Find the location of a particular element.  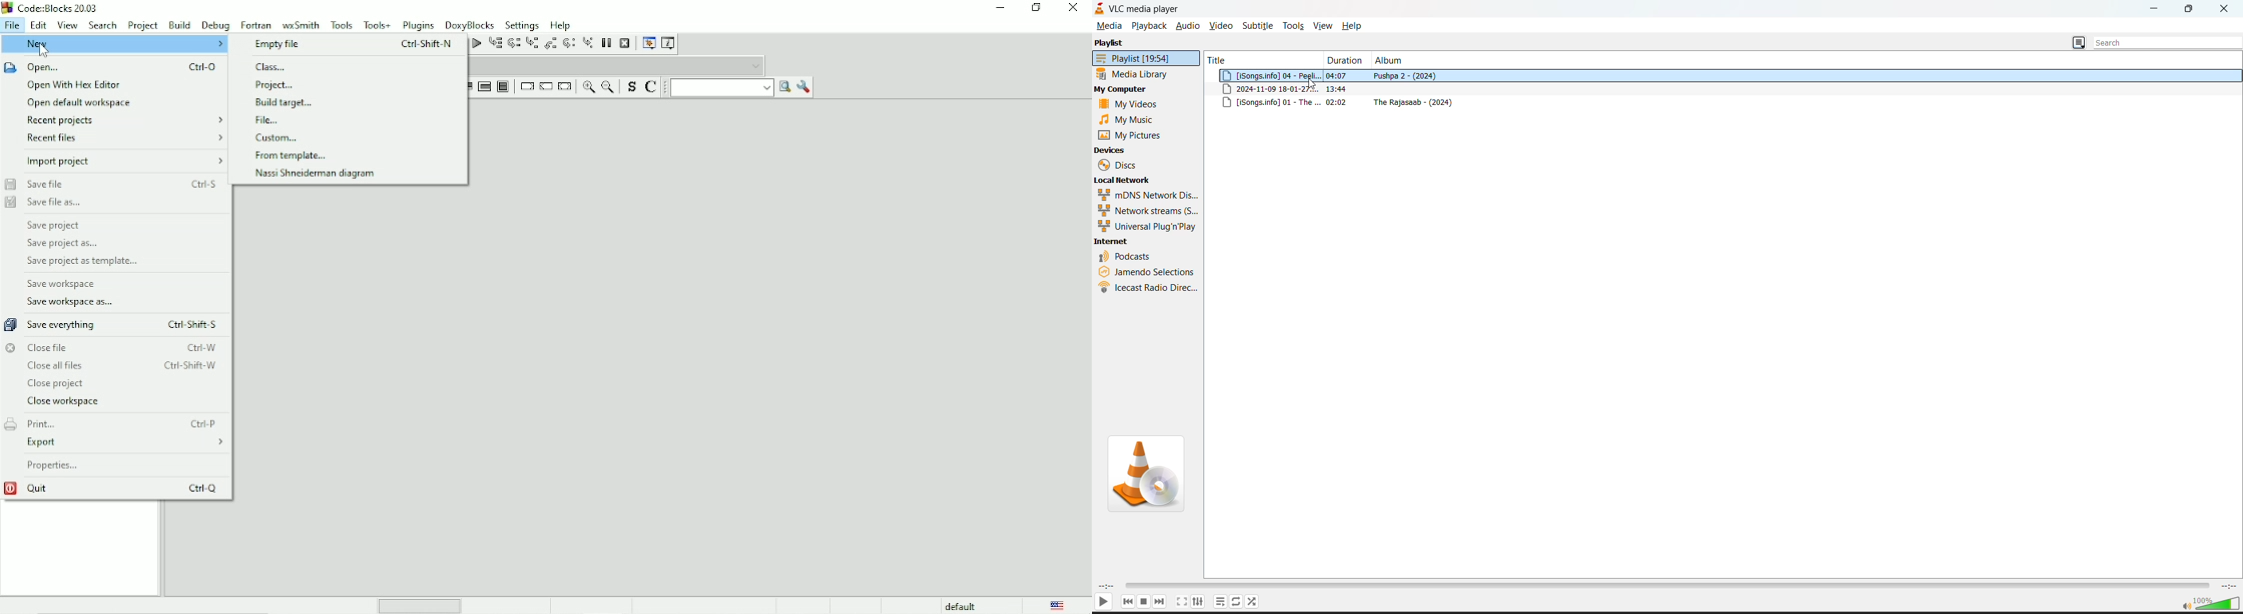

duration is located at coordinates (1344, 59).